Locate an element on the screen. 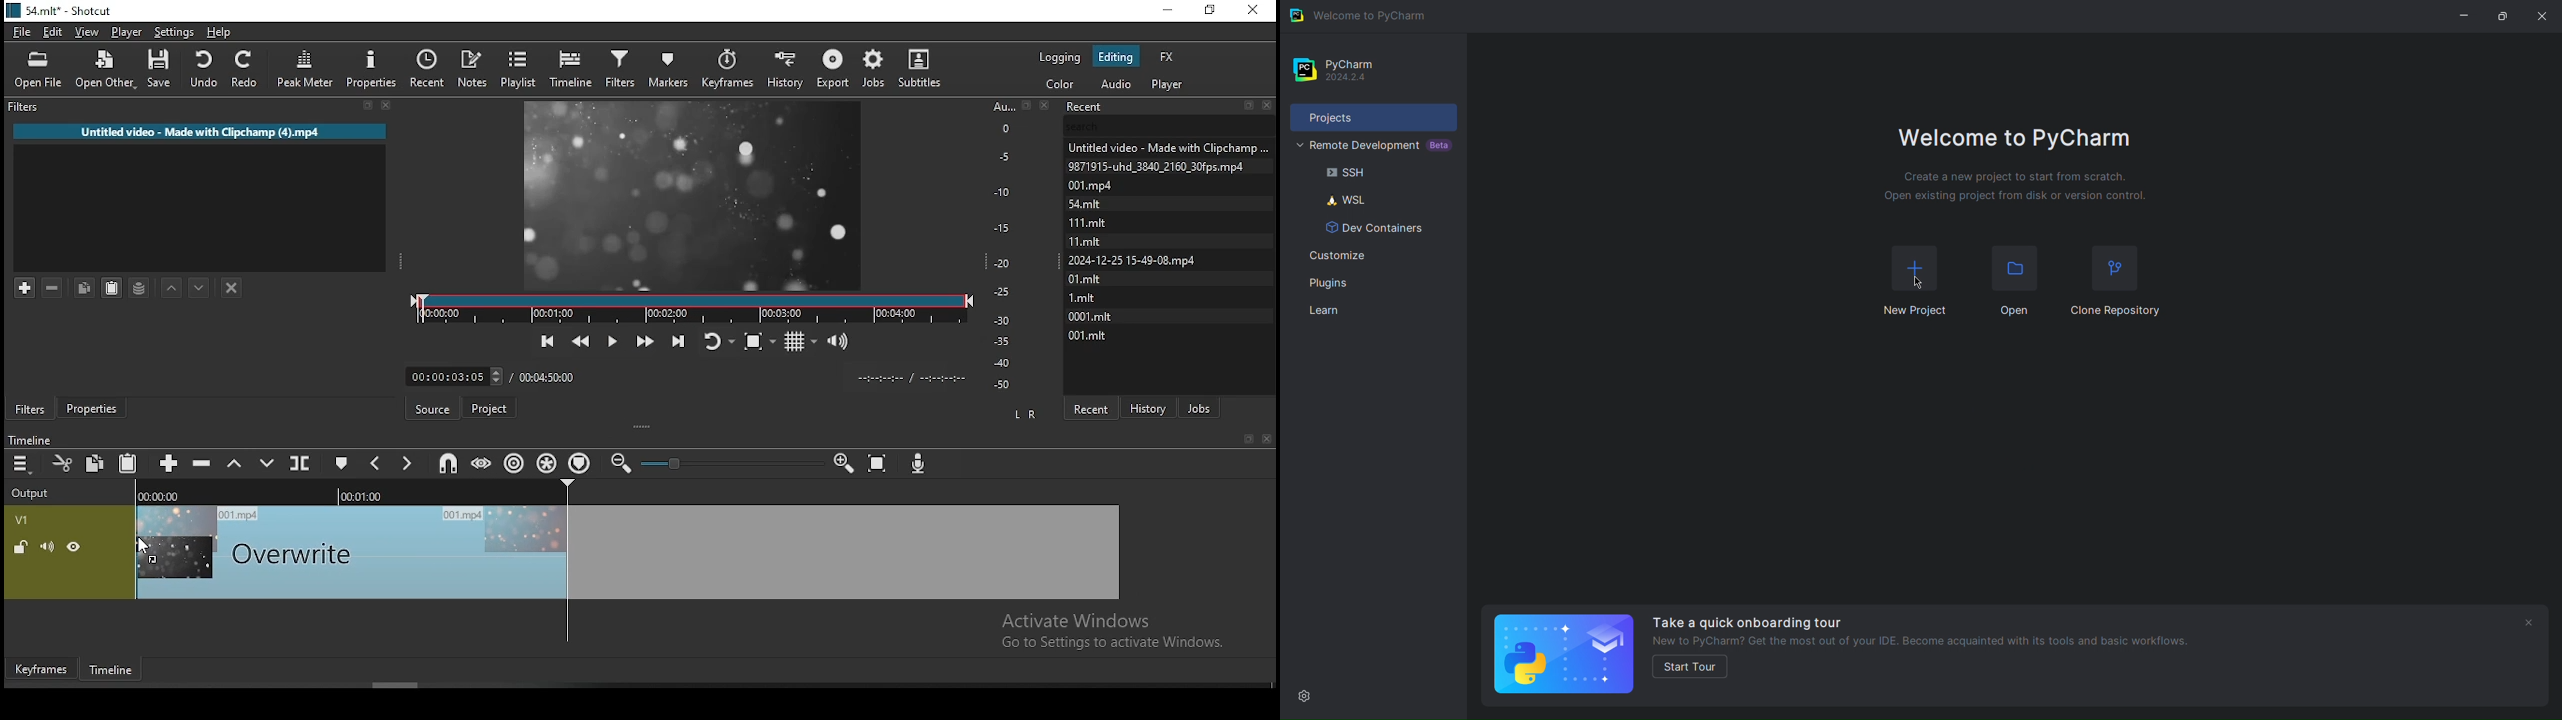 The width and height of the screenshot is (2576, 728). playlist is located at coordinates (518, 70).